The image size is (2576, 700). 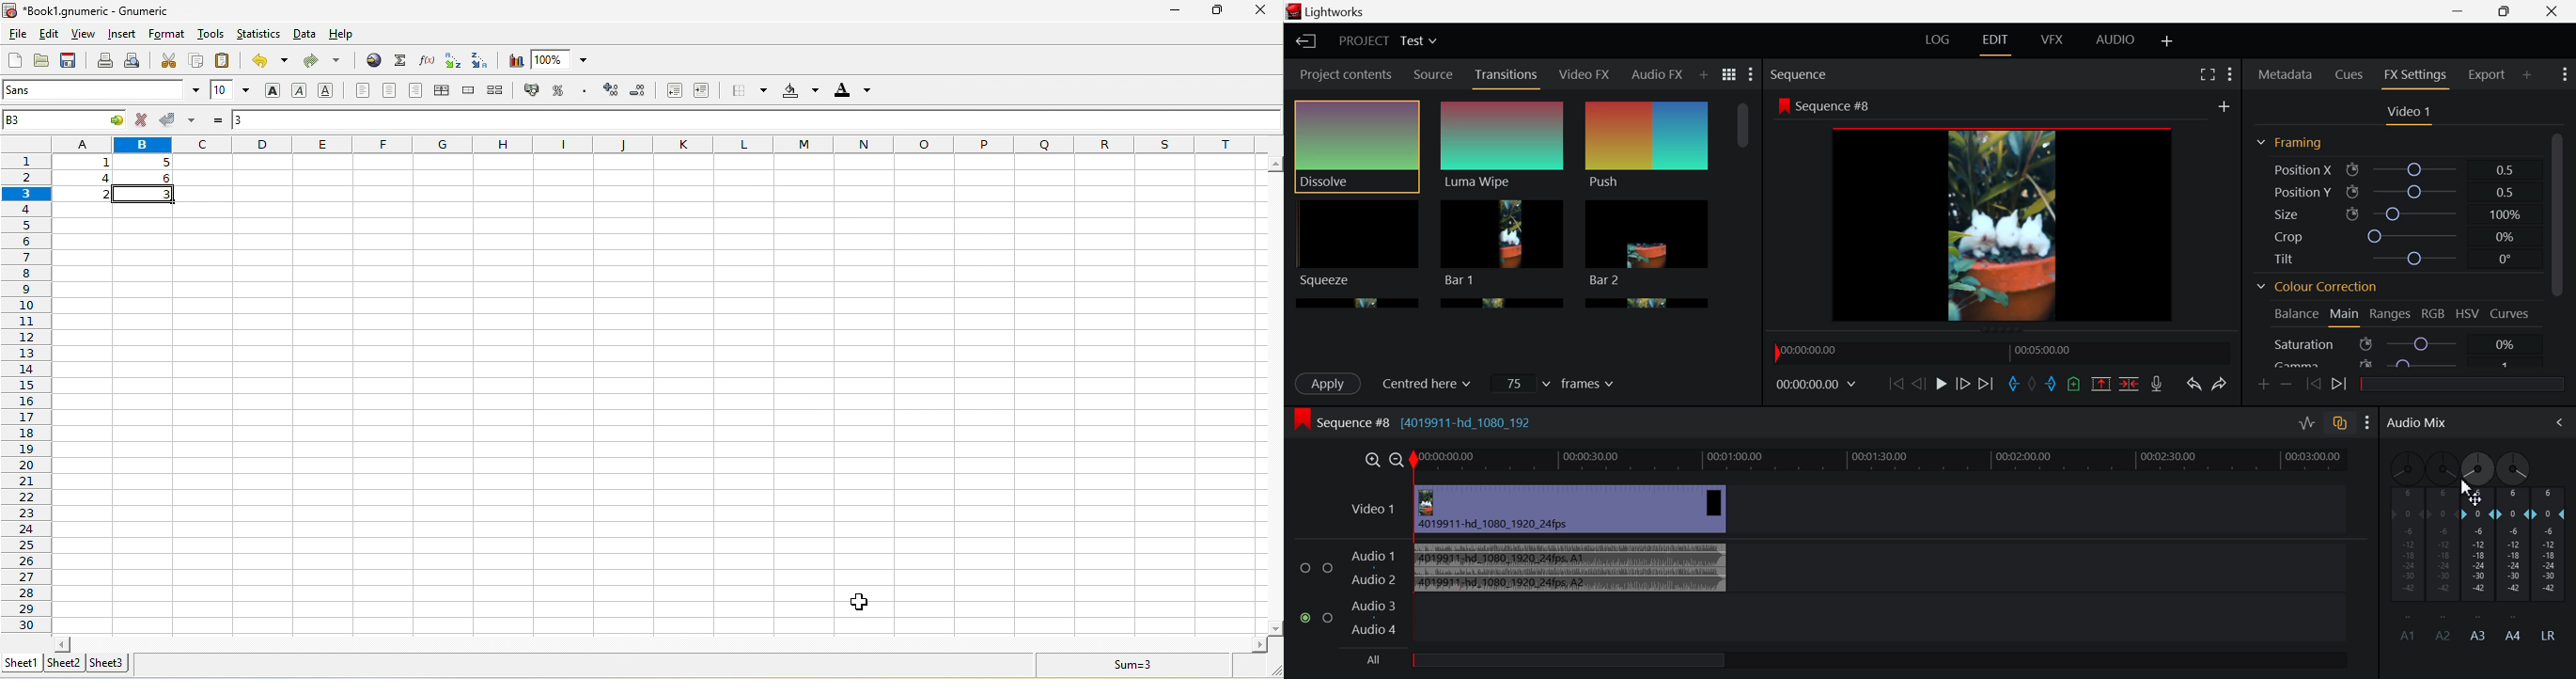 I want to click on Cursor MOUSE_DOWN on Adjust A3 Pan, so click(x=2468, y=488).